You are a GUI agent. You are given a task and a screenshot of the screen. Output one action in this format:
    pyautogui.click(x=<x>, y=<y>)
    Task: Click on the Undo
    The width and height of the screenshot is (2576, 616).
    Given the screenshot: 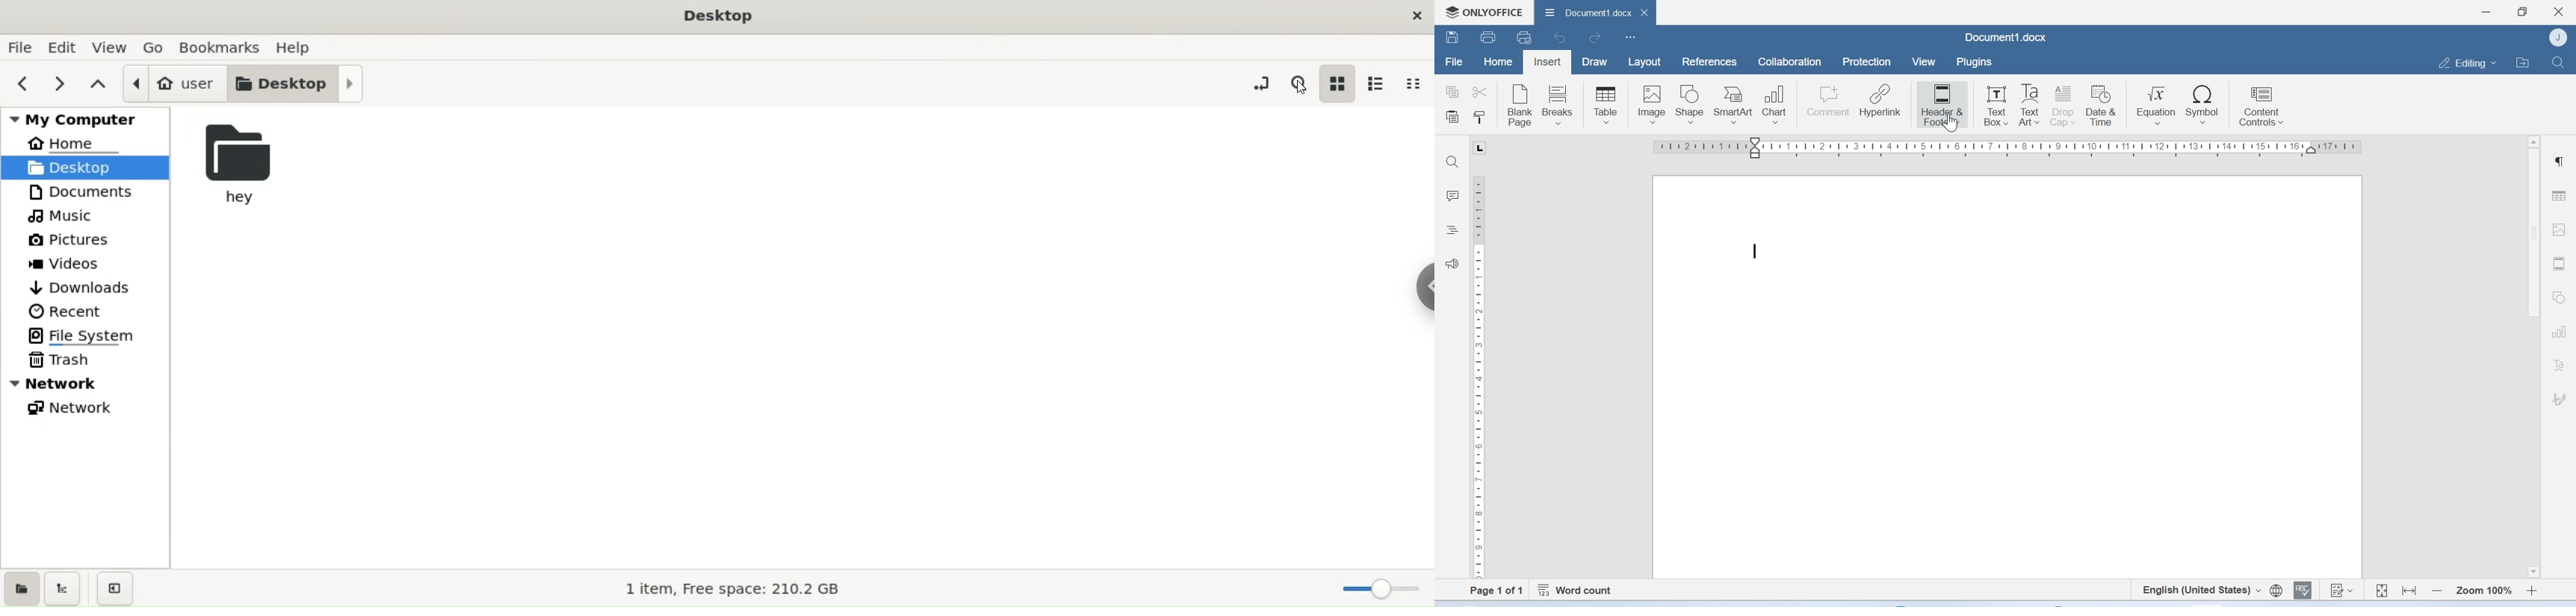 What is the action you would take?
    pyautogui.click(x=1561, y=39)
    